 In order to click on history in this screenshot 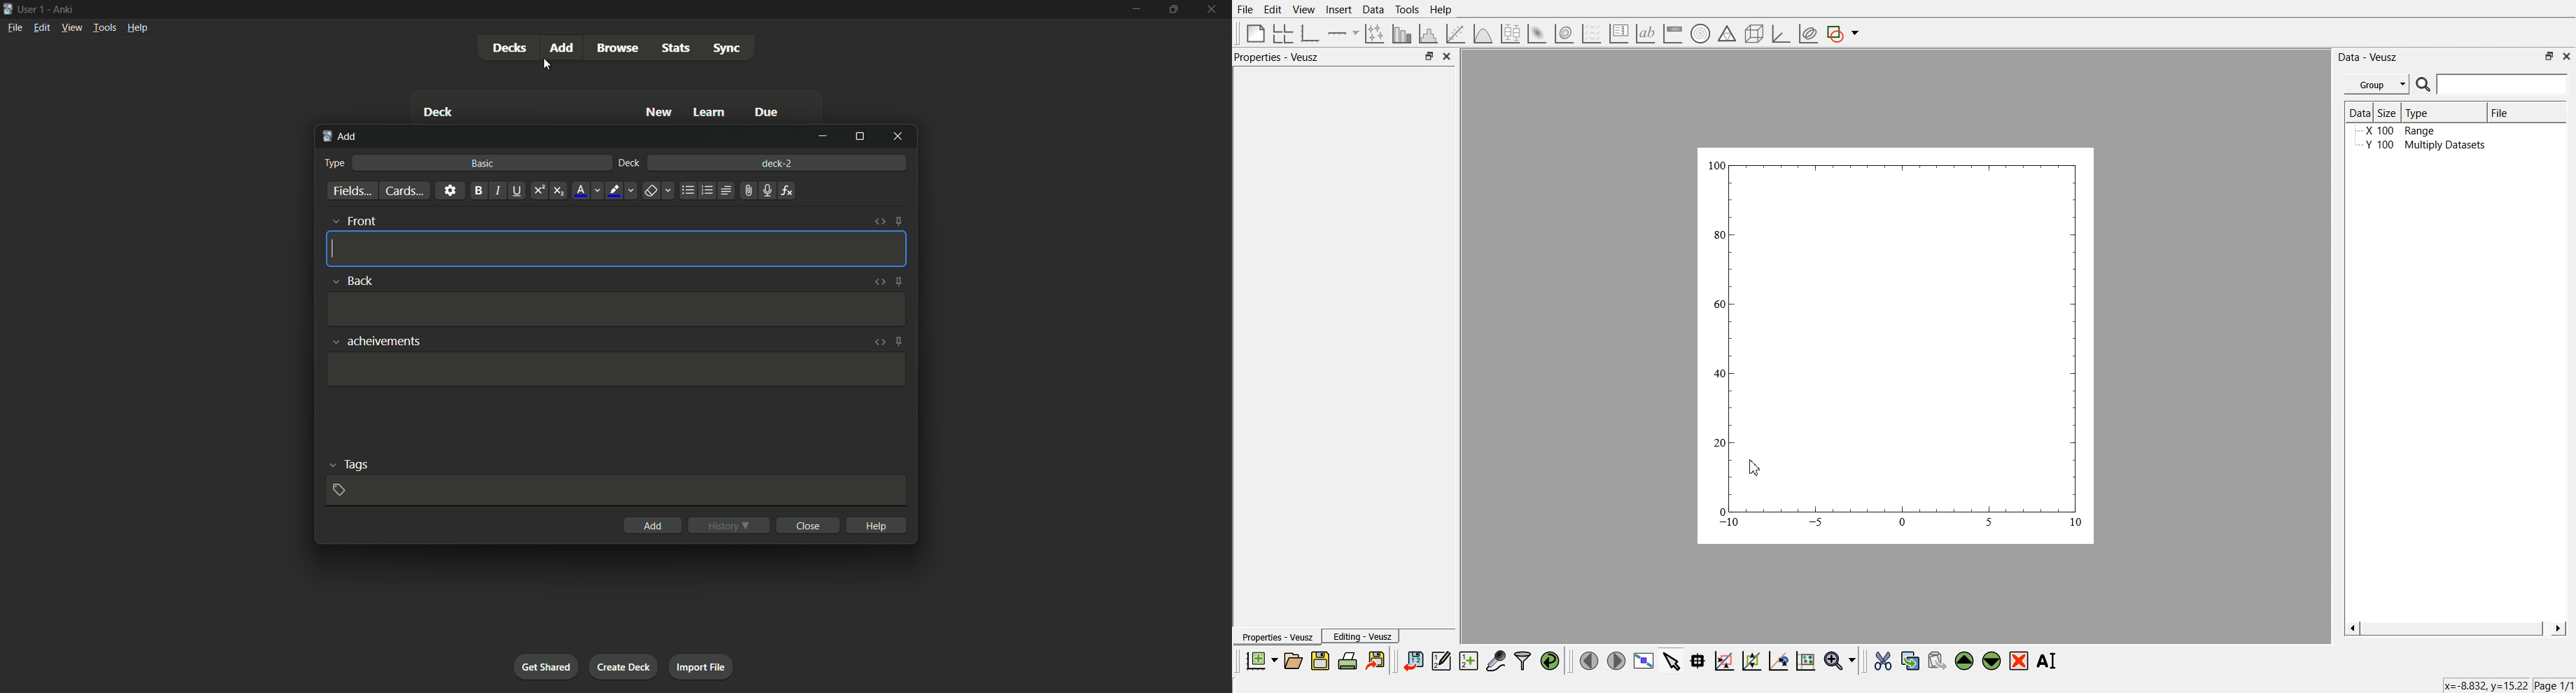, I will do `click(727, 526)`.